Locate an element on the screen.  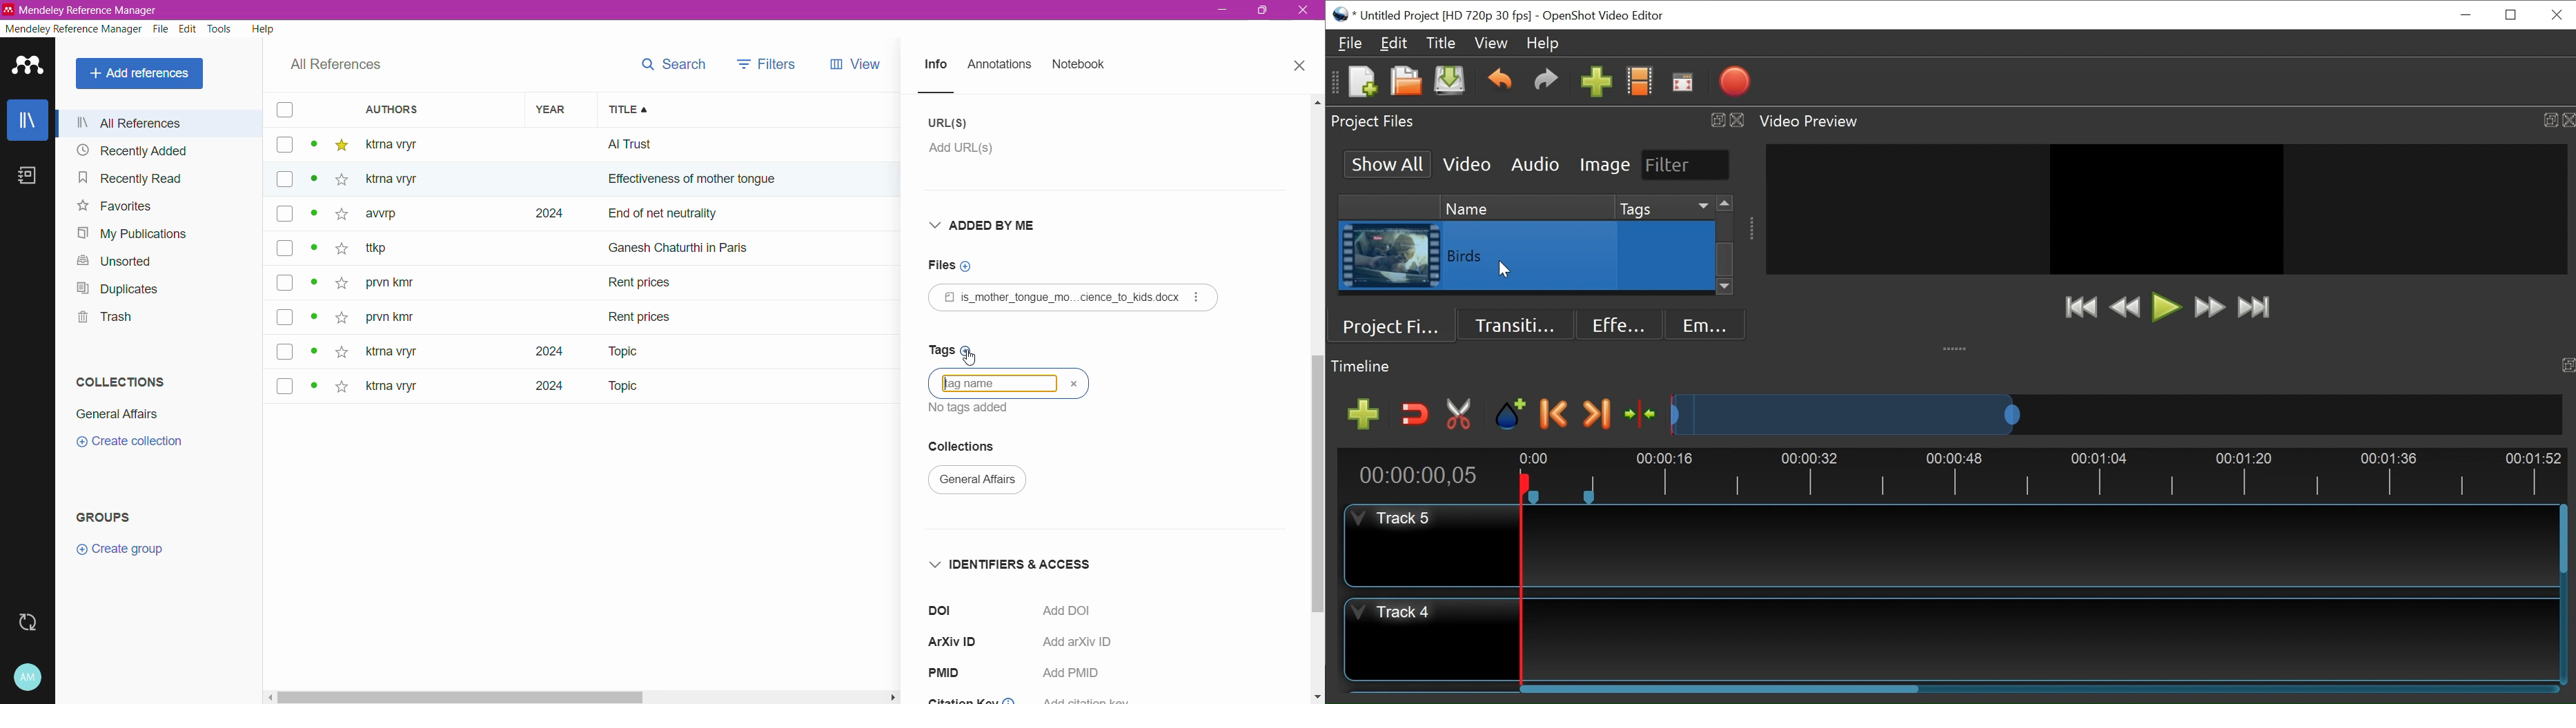
Edit is located at coordinates (189, 29).